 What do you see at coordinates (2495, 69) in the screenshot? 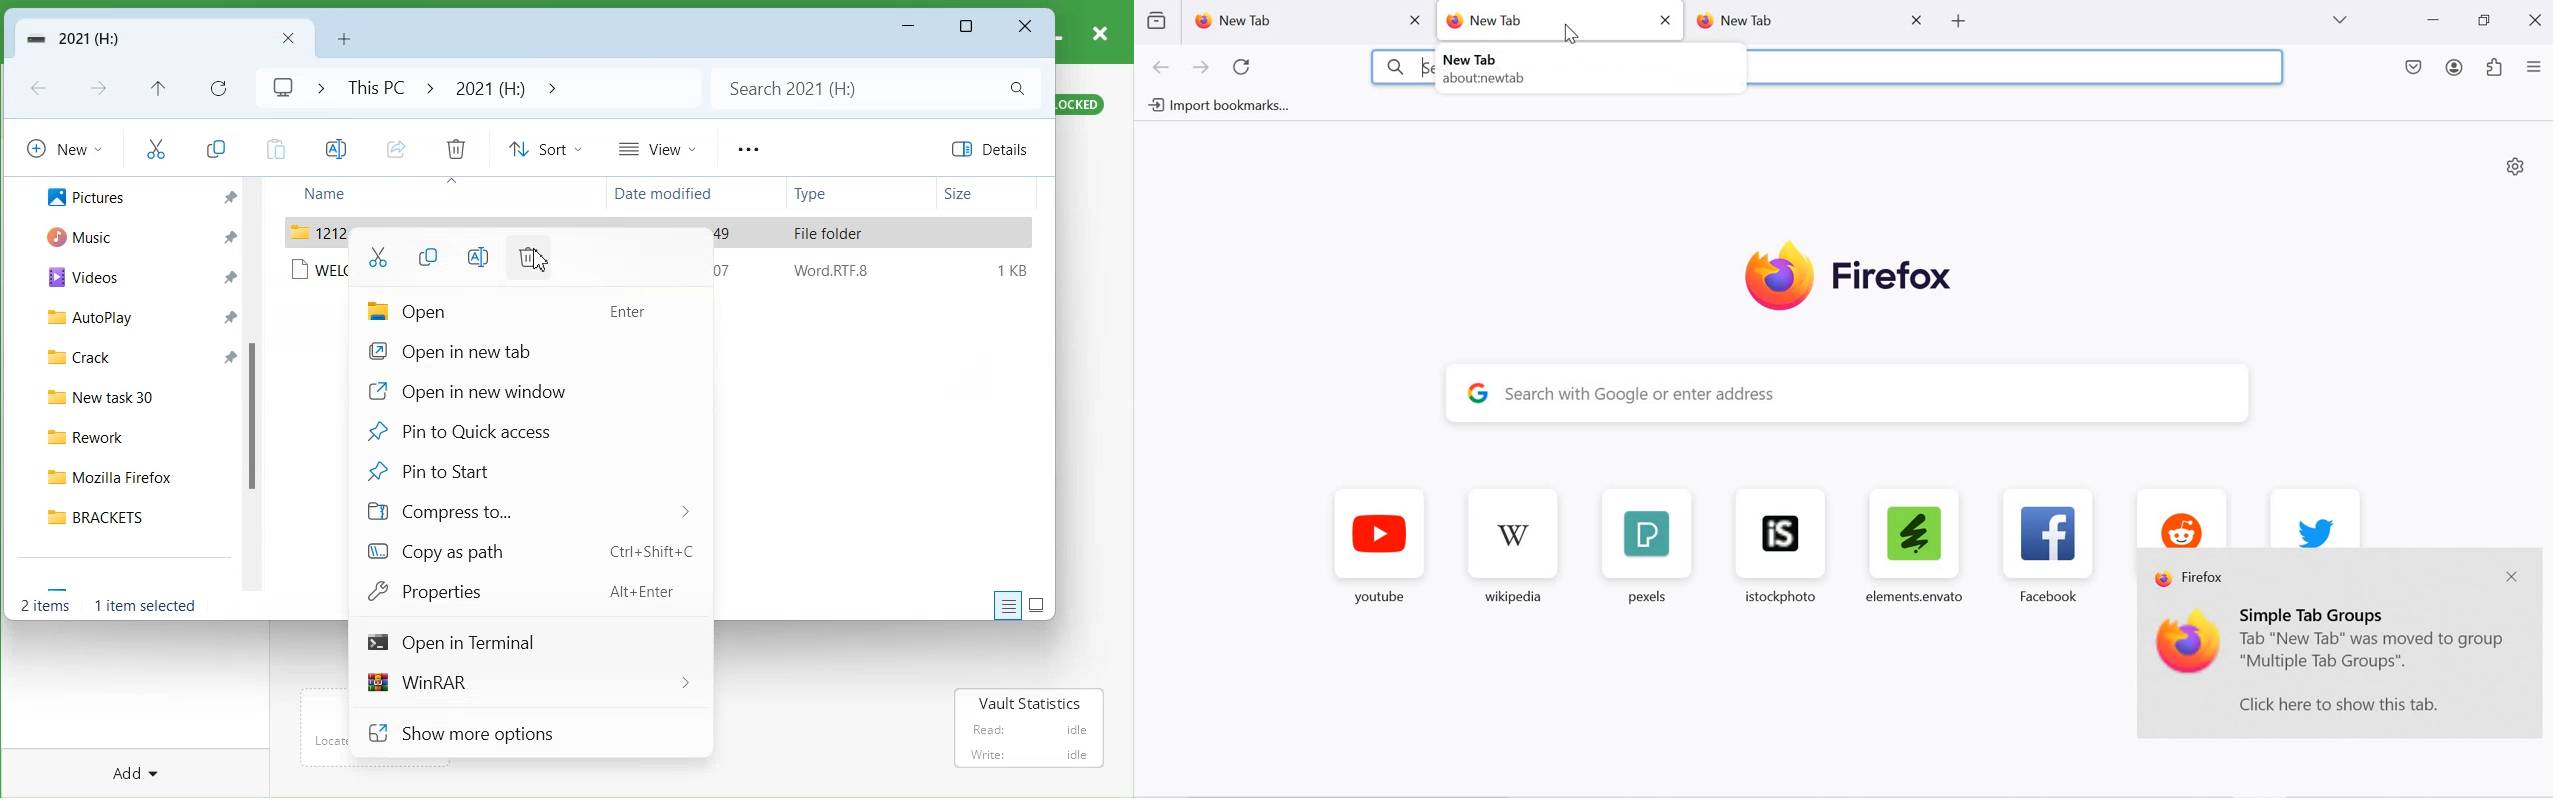
I see `extensions` at bounding box center [2495, 69].